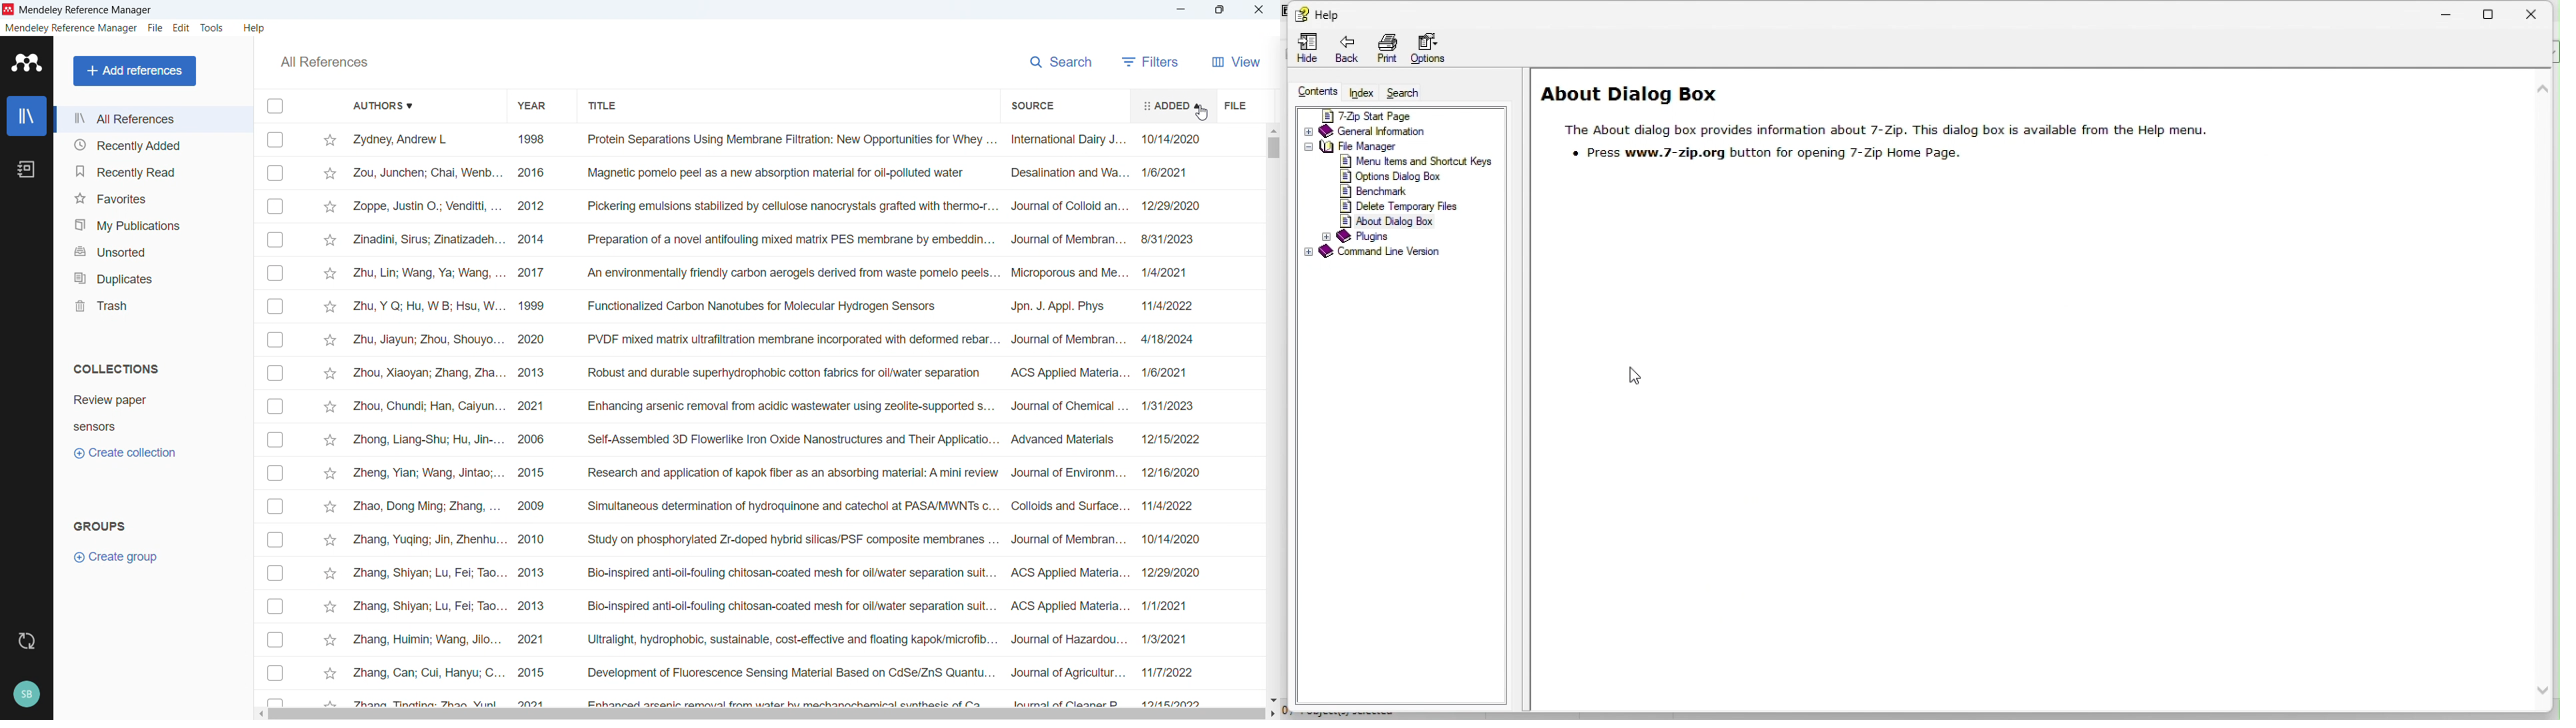 The image size is (2576, 728). I want to click on Authors of individual entries , so click(430, 419).